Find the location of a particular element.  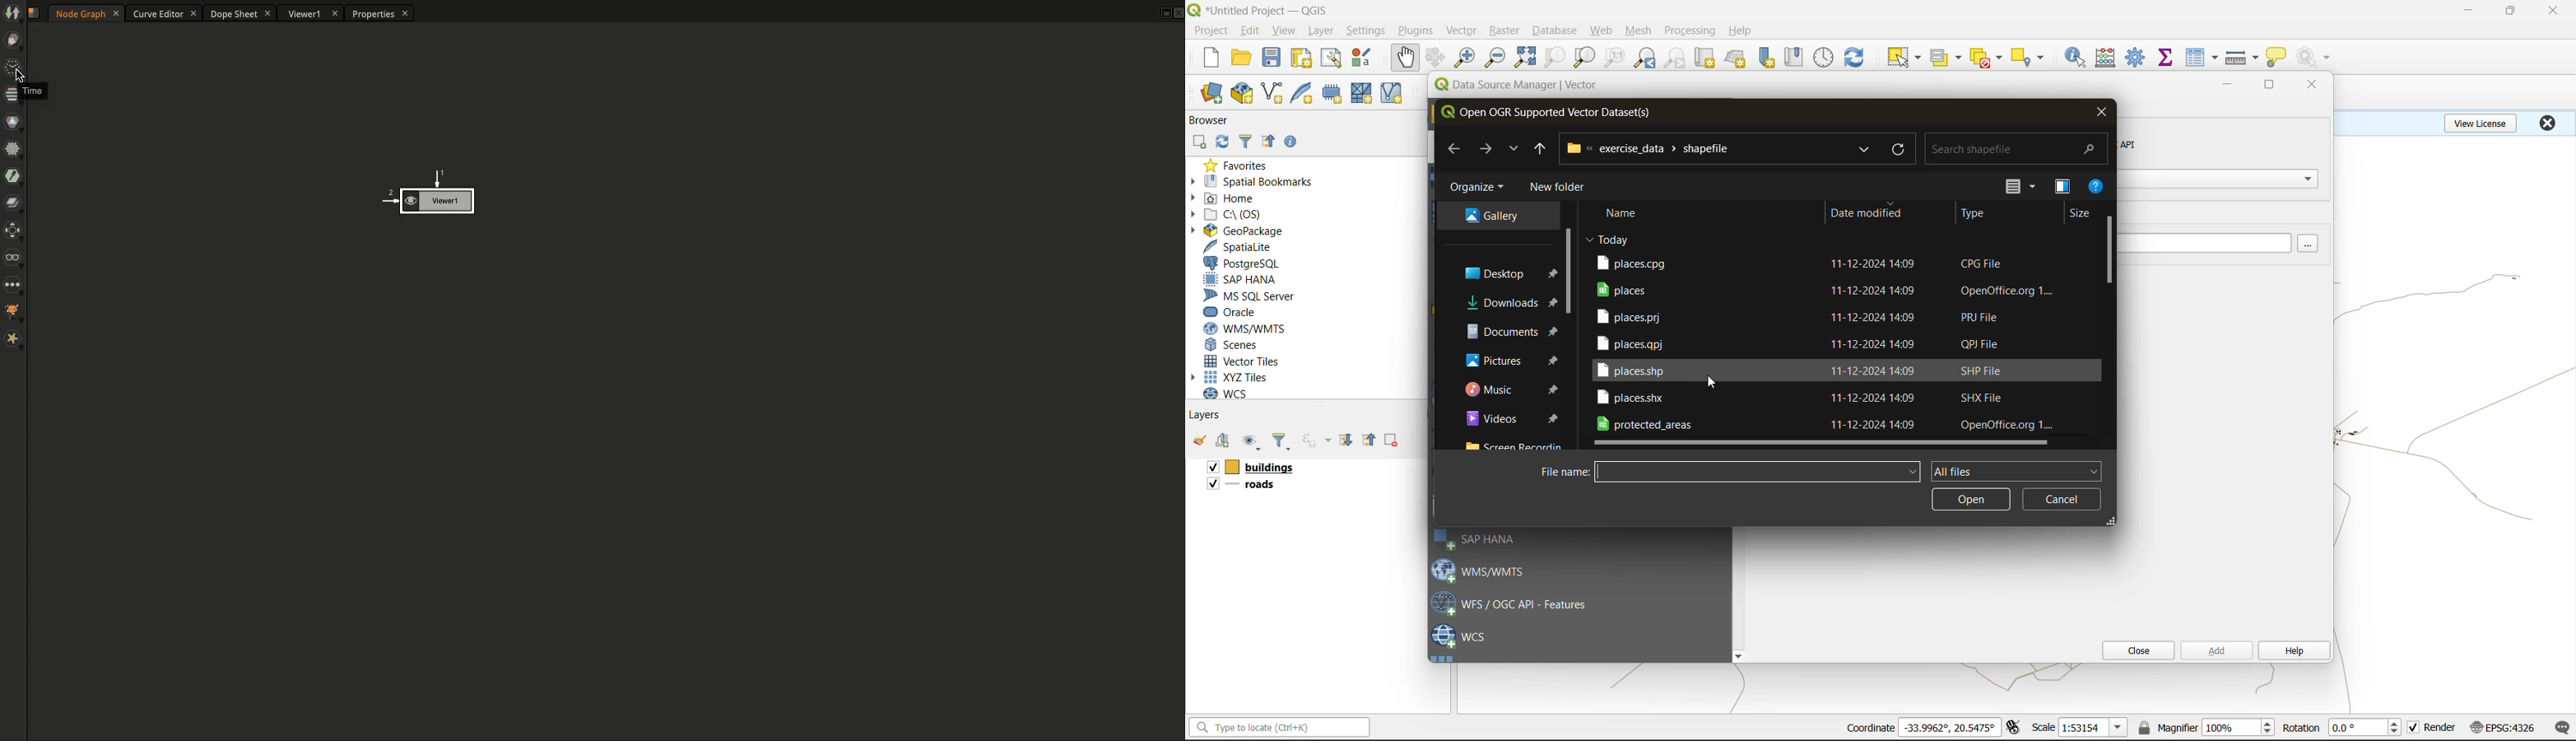

tool box is located at coordinates (2137, 56).